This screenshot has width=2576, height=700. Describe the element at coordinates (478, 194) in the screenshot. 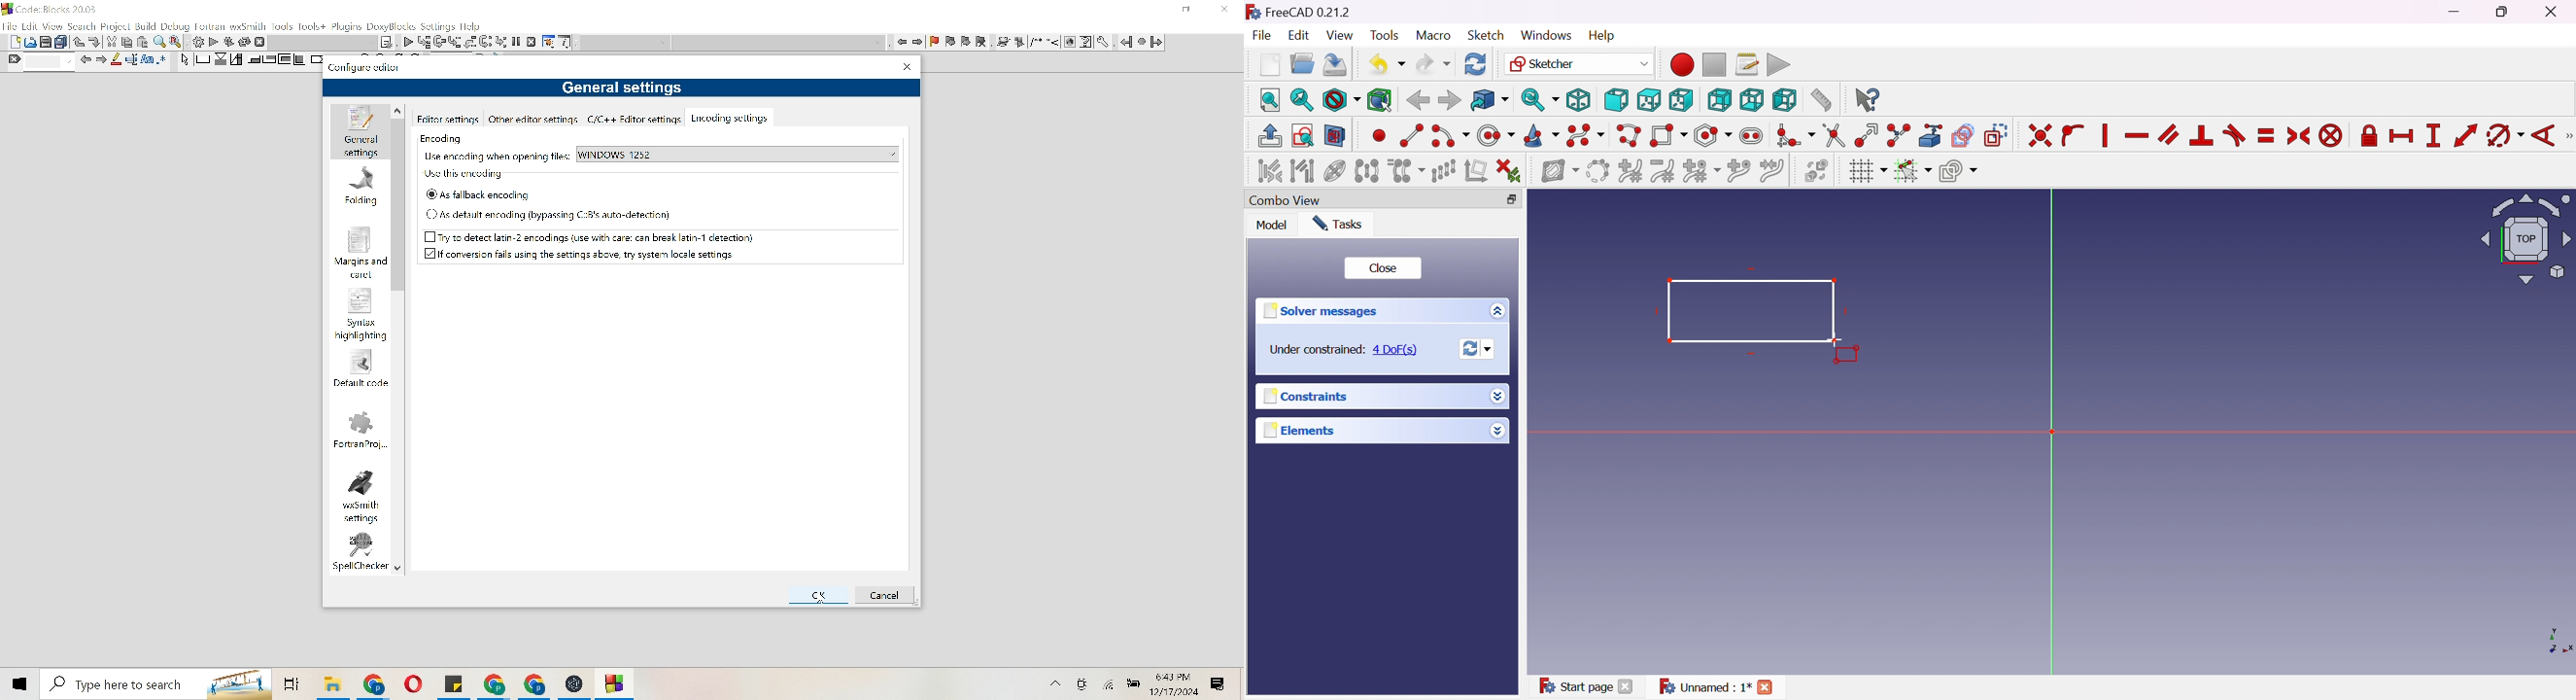

I see `As fallback encoding` at that location.